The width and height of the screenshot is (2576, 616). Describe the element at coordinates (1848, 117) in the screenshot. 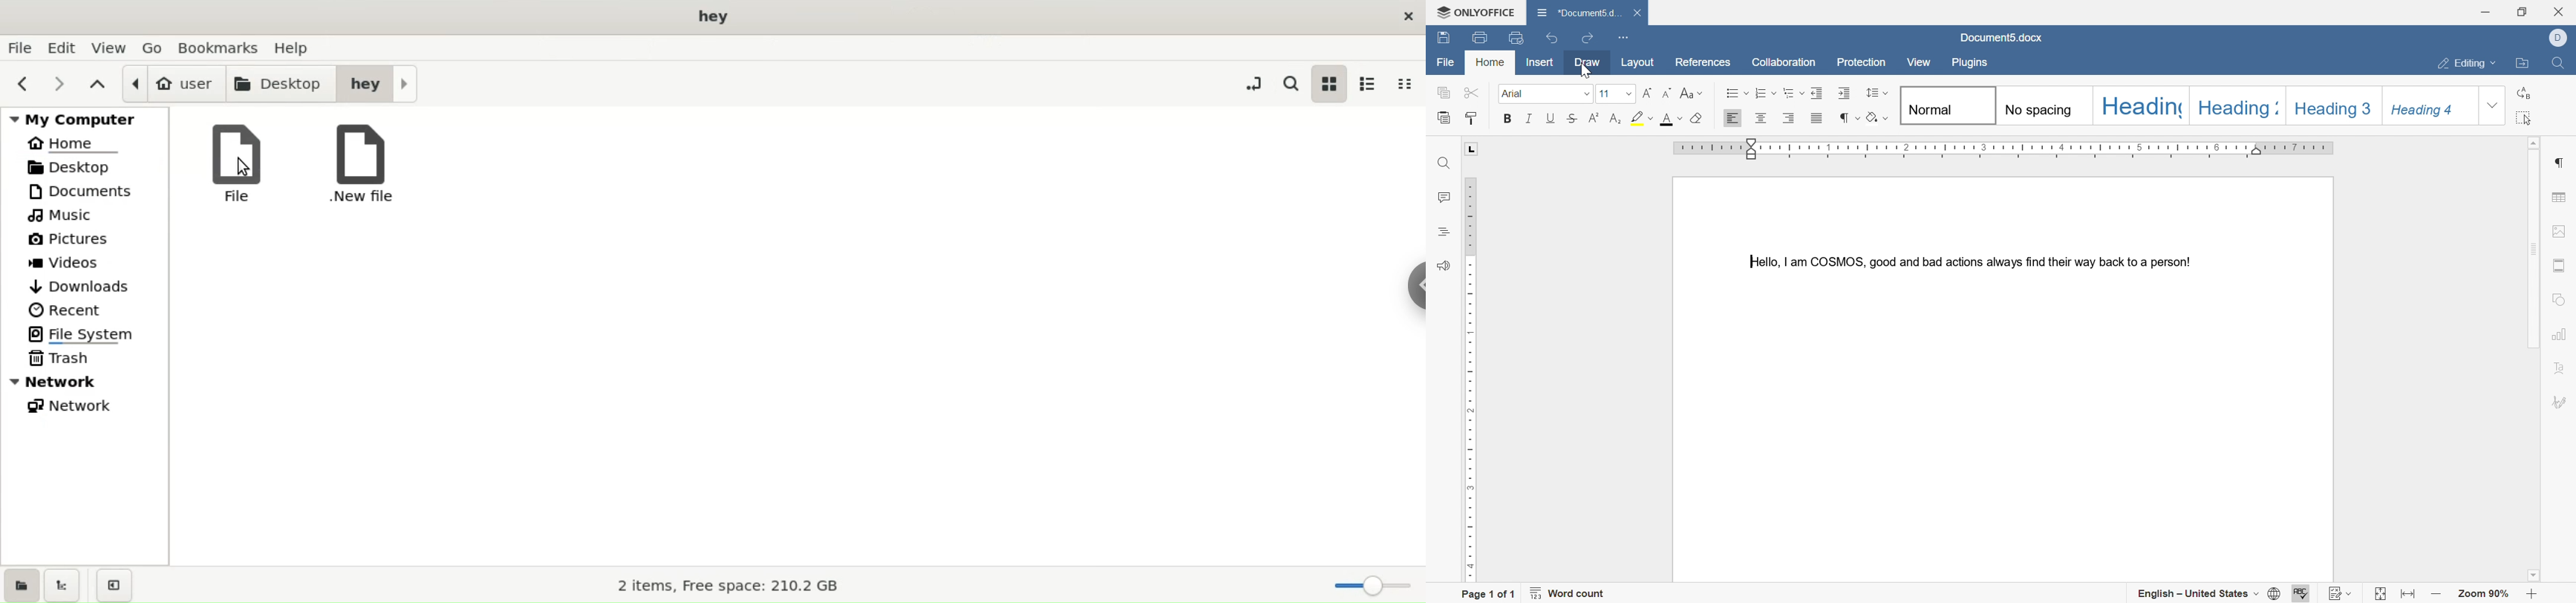

I see `nonprinting characters` at that location.